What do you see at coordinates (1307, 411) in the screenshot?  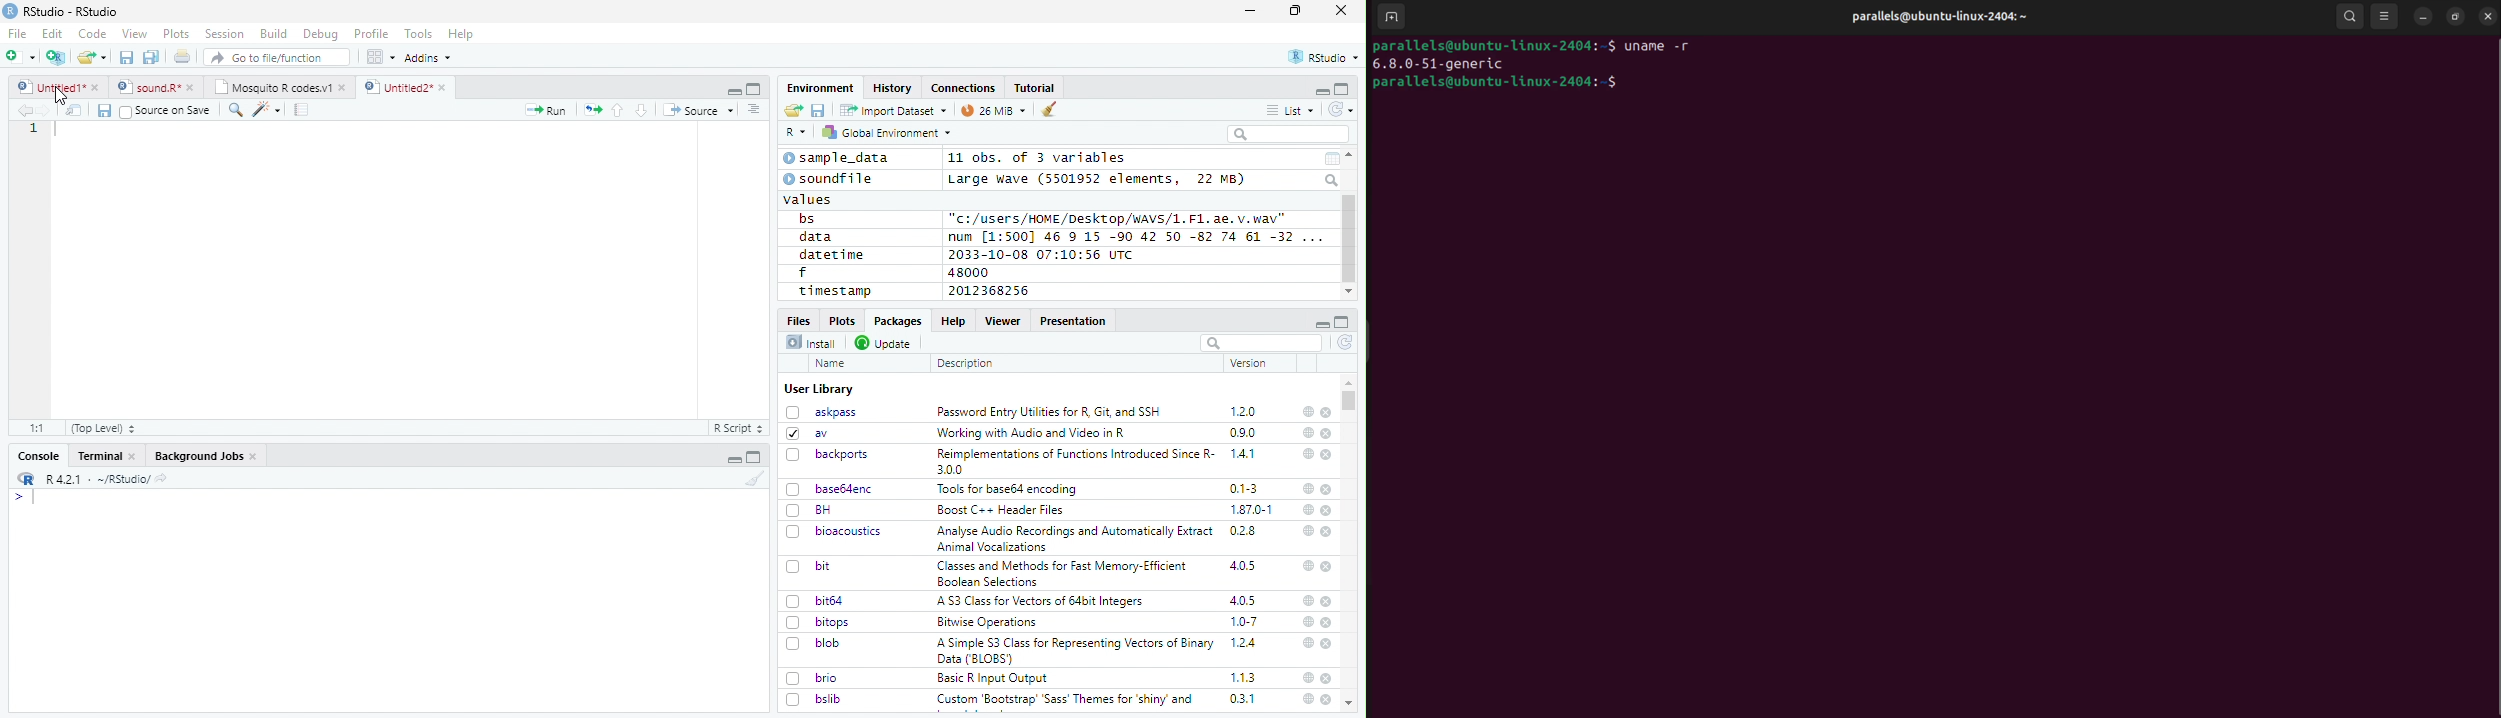 I see `help` at bounding box center [1307, 411].